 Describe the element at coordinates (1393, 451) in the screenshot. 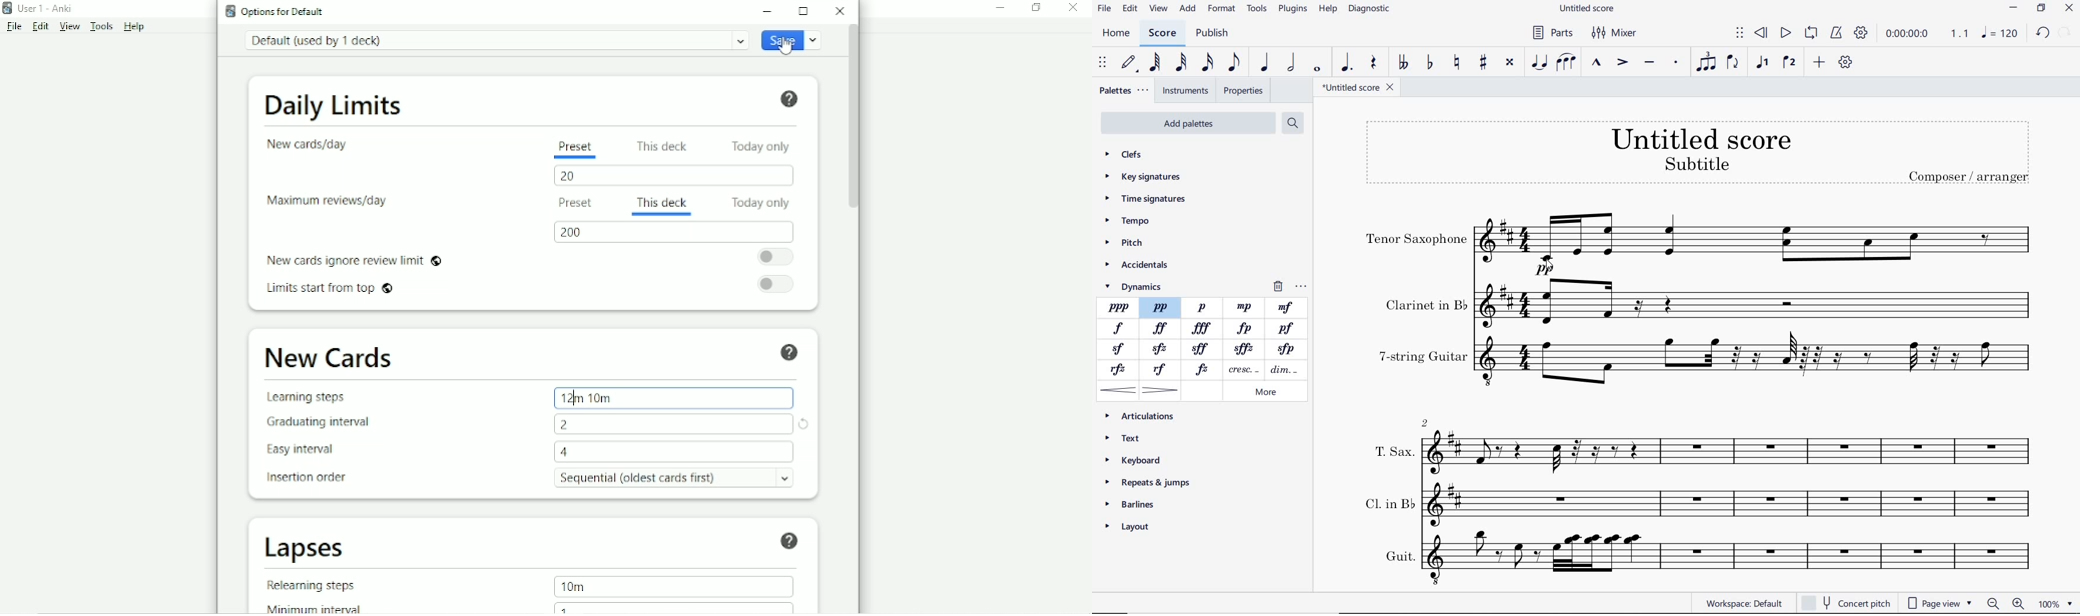

I see `text` at that location.